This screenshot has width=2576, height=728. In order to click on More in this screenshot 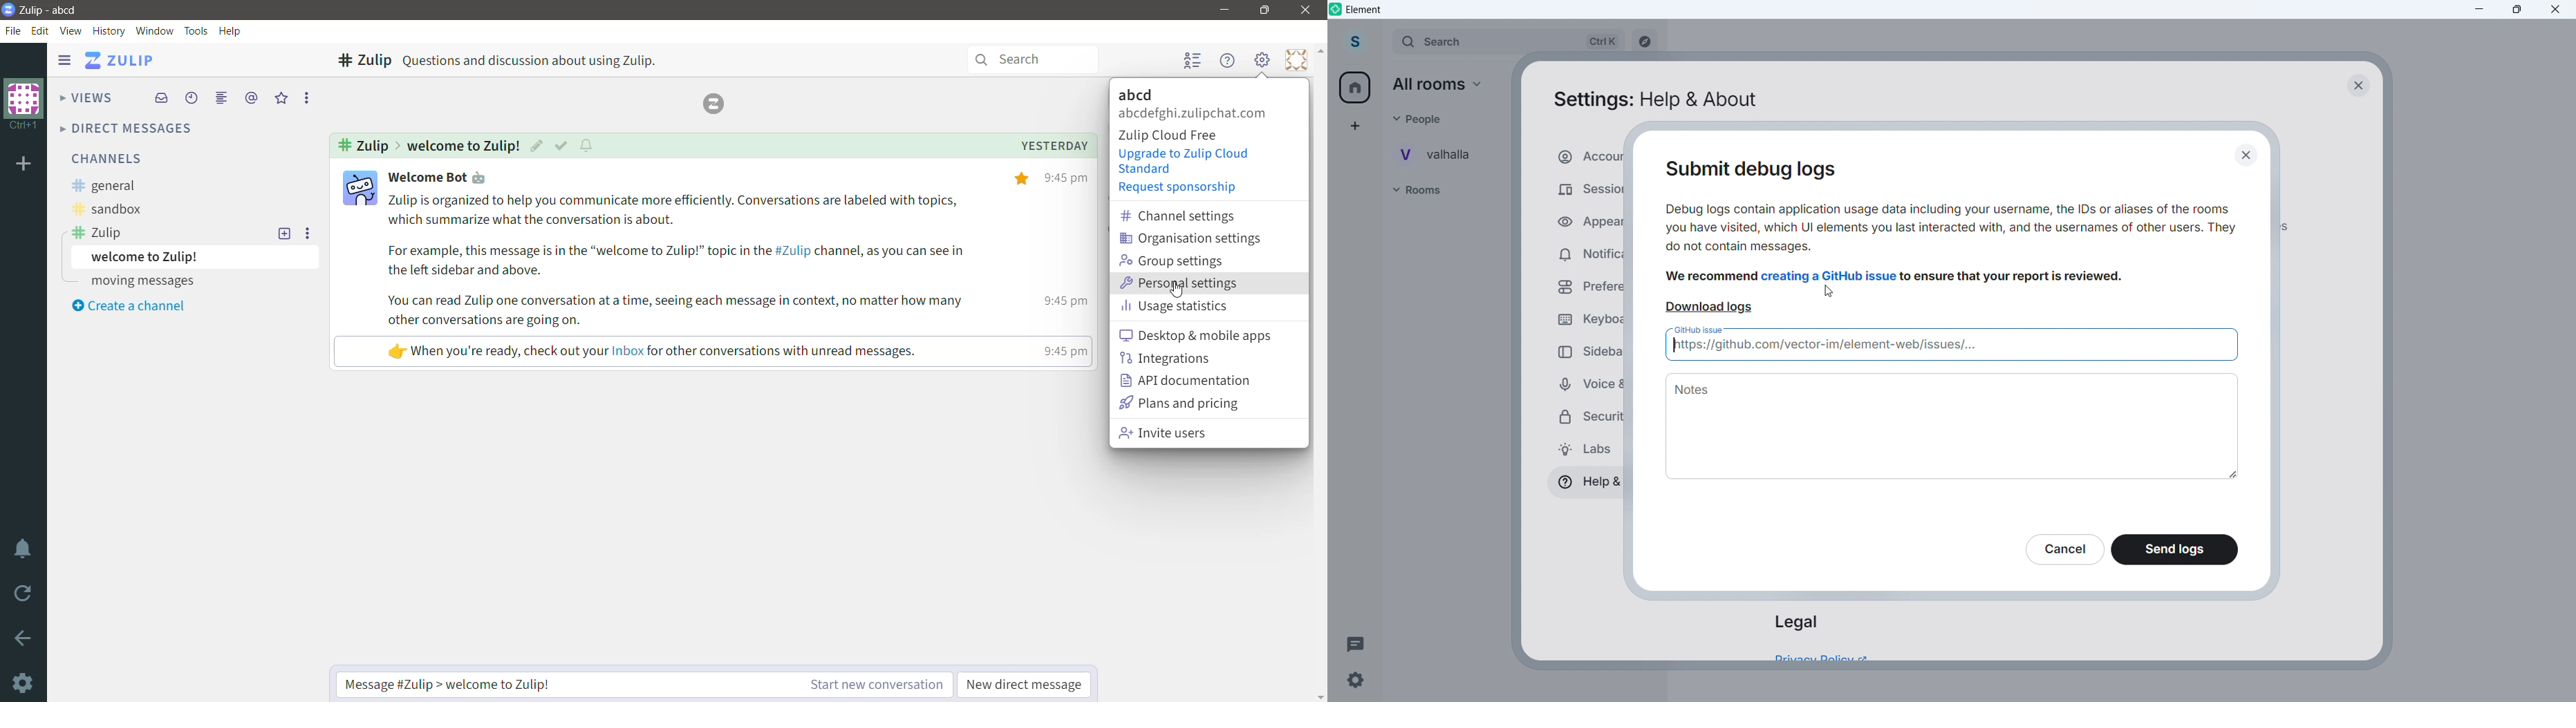, I will do `click(306, 98)`.